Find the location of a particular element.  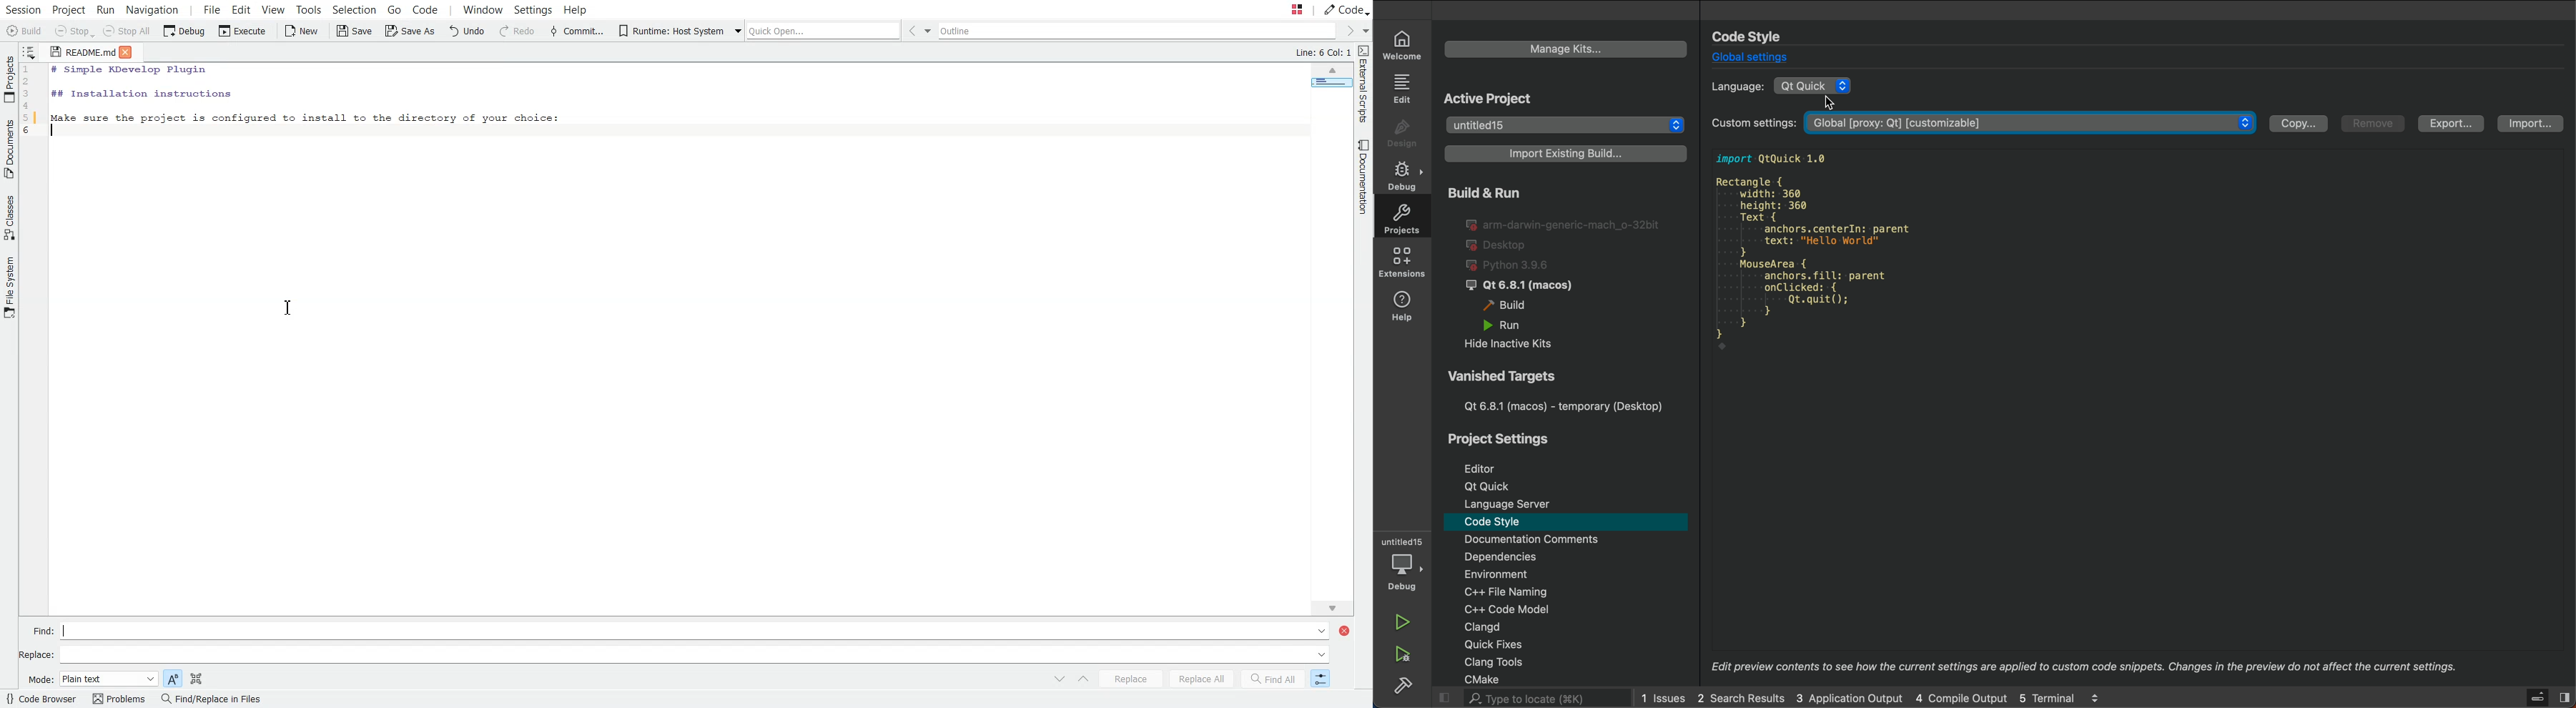

import a build is located at coordinates (1562, 154).